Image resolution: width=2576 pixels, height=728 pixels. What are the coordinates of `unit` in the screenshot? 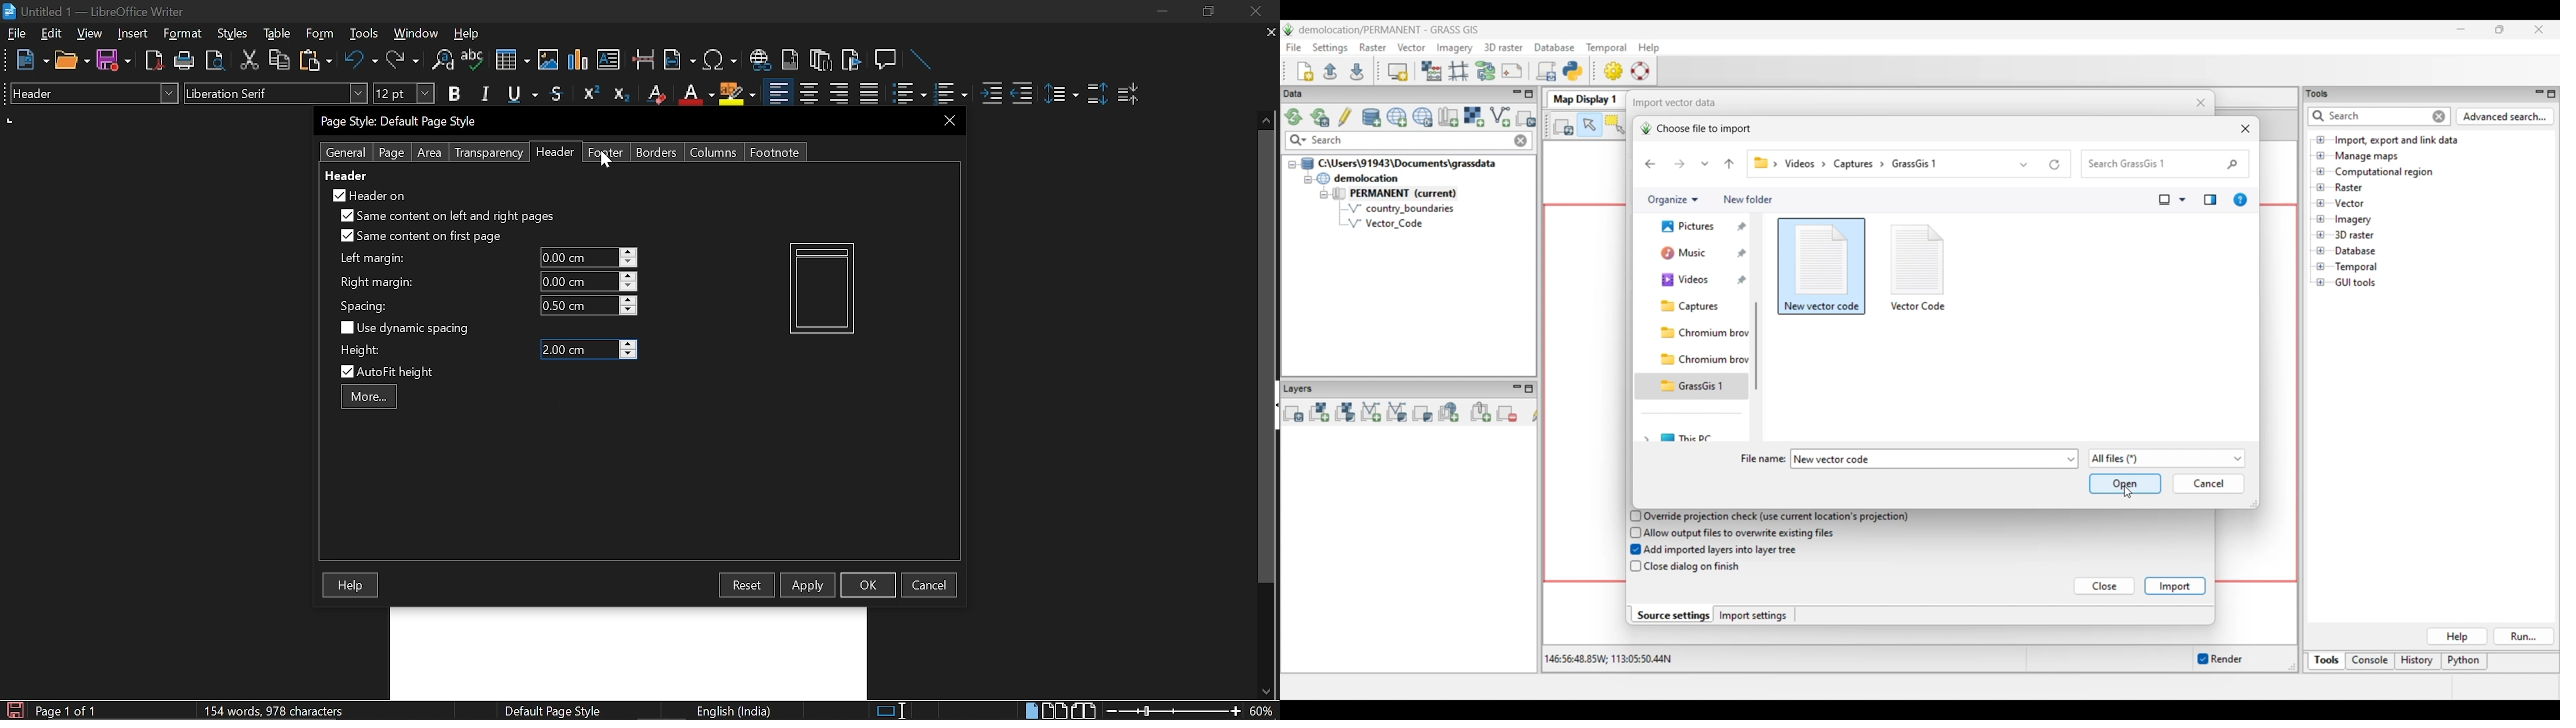 It's located at (10, 120).